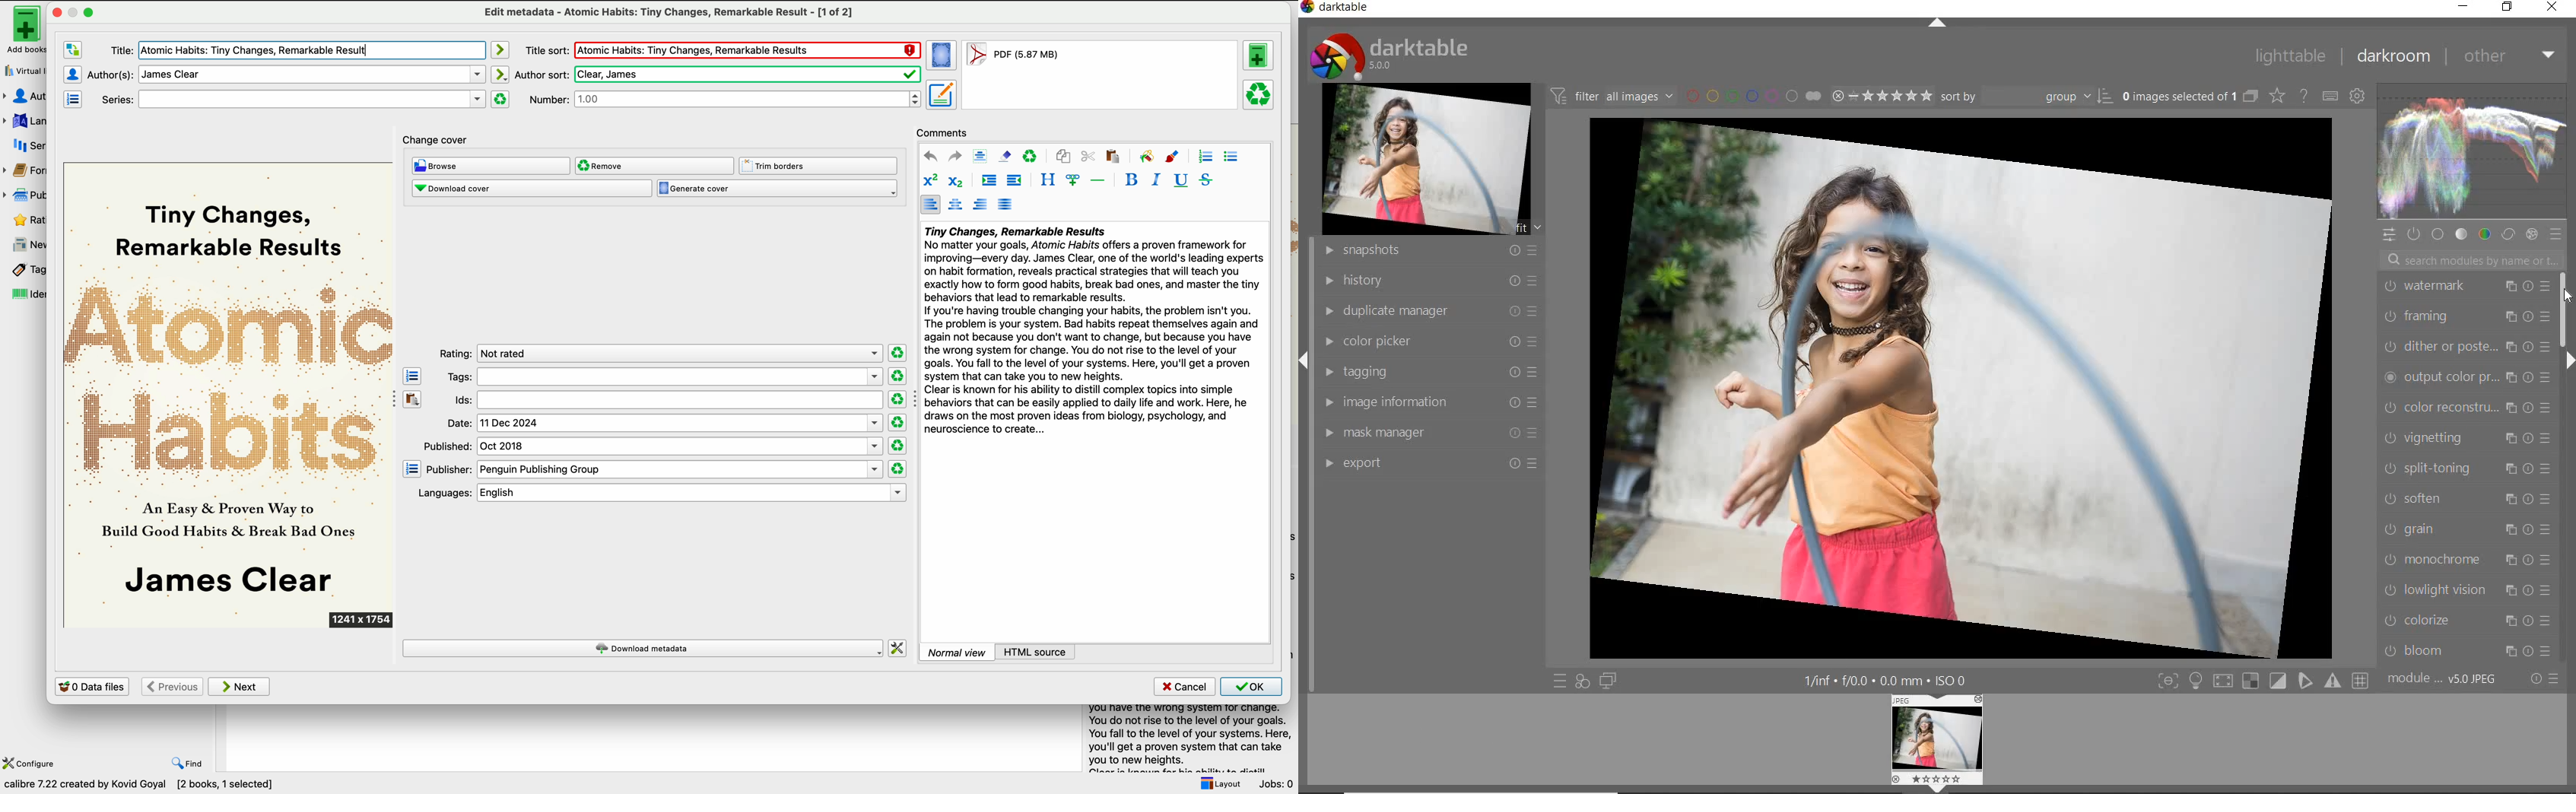 Image resolution: width=2576 pixels, height=812 pixels. I want to click on image preview, so click(1939, 744).